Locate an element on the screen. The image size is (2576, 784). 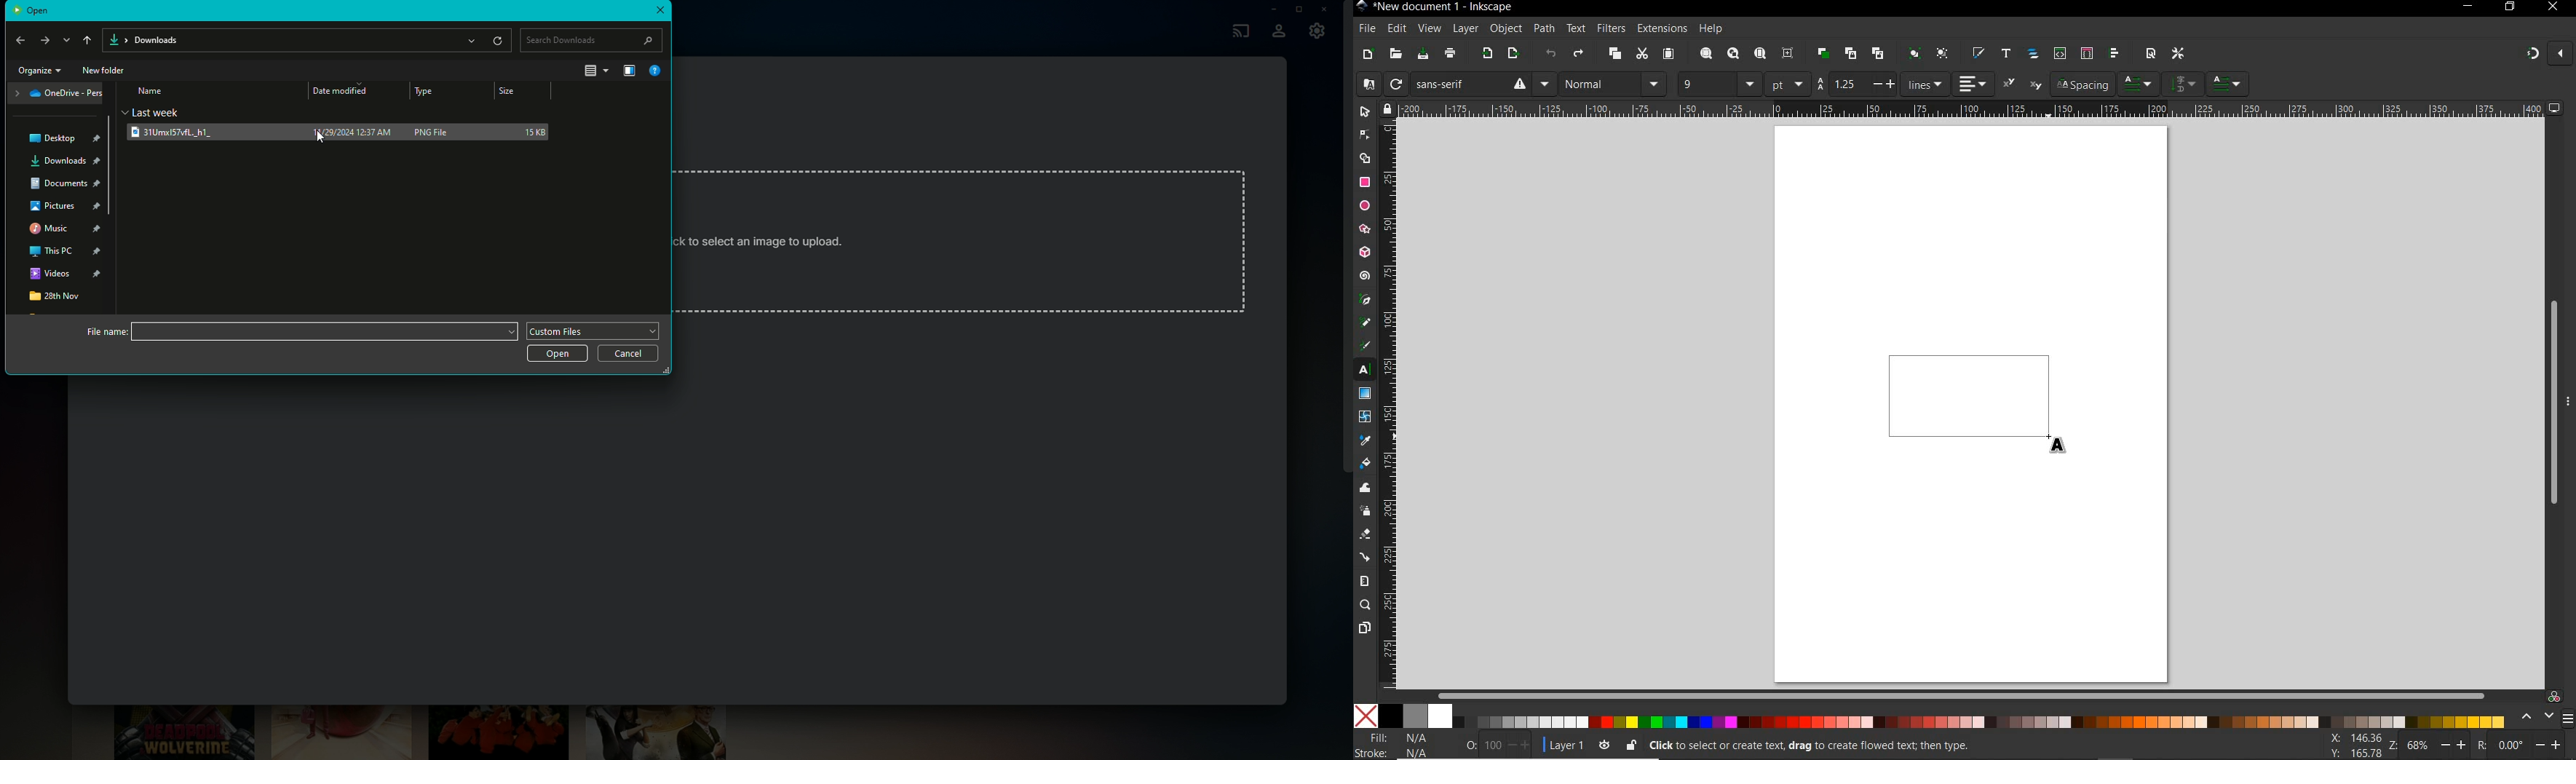
Close is located at coordinates (661, 11).